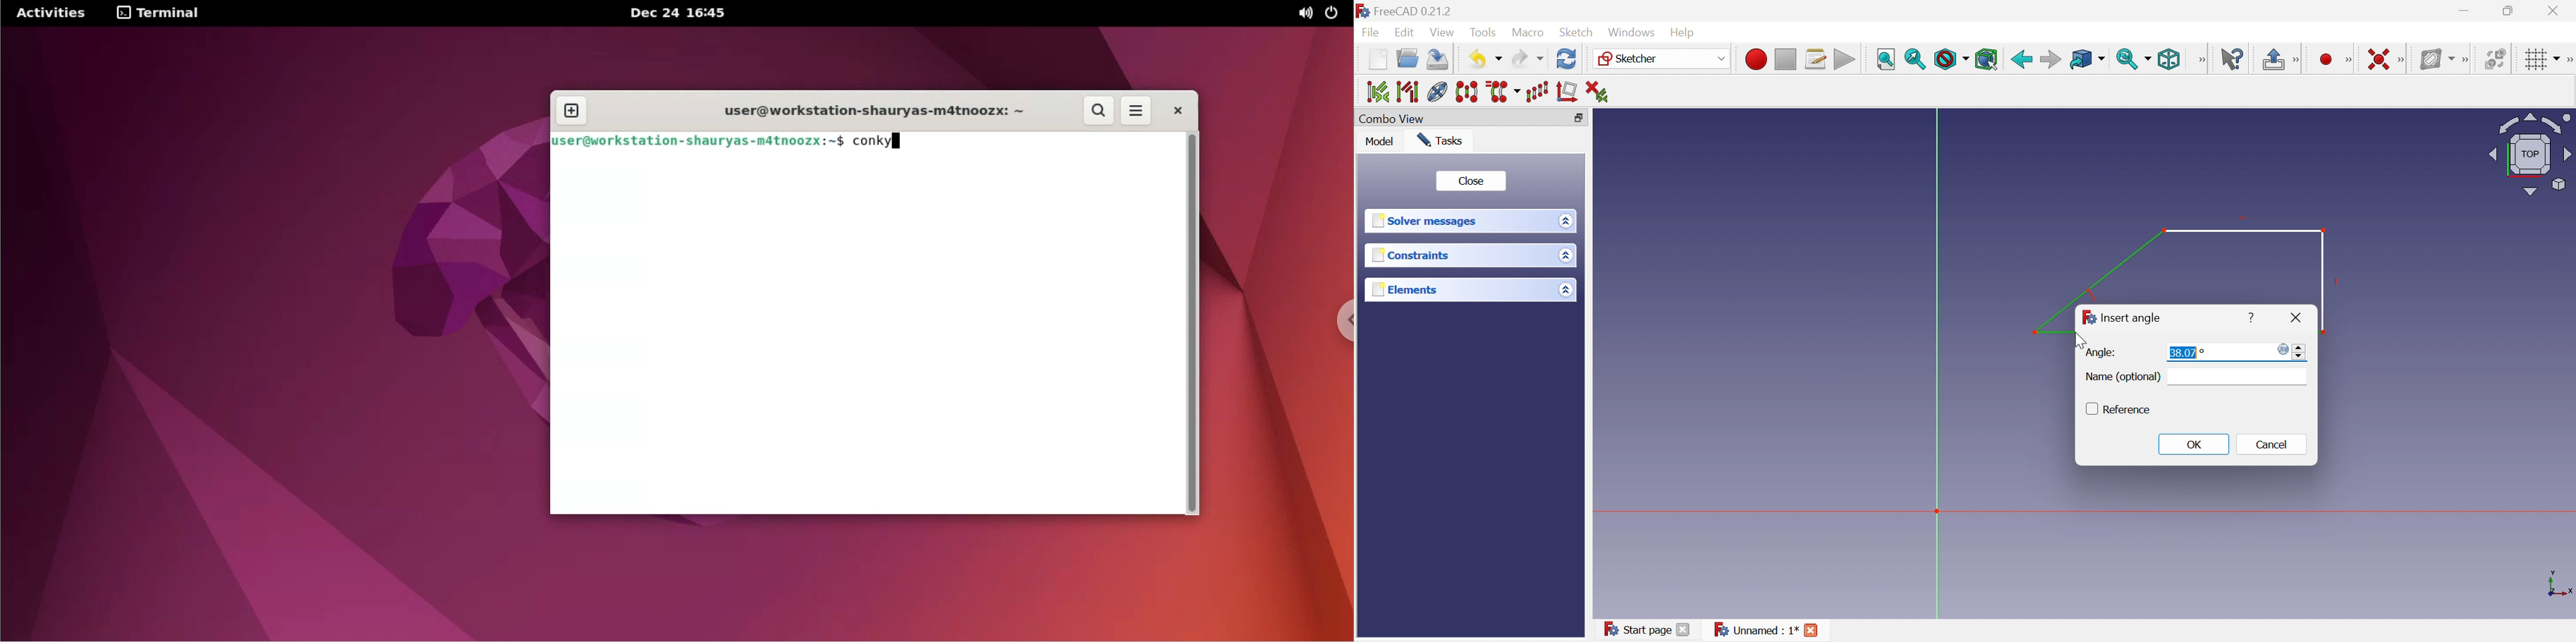 The image size is (2576, 644). I want to click on Drop Down, so click(2150, 59).